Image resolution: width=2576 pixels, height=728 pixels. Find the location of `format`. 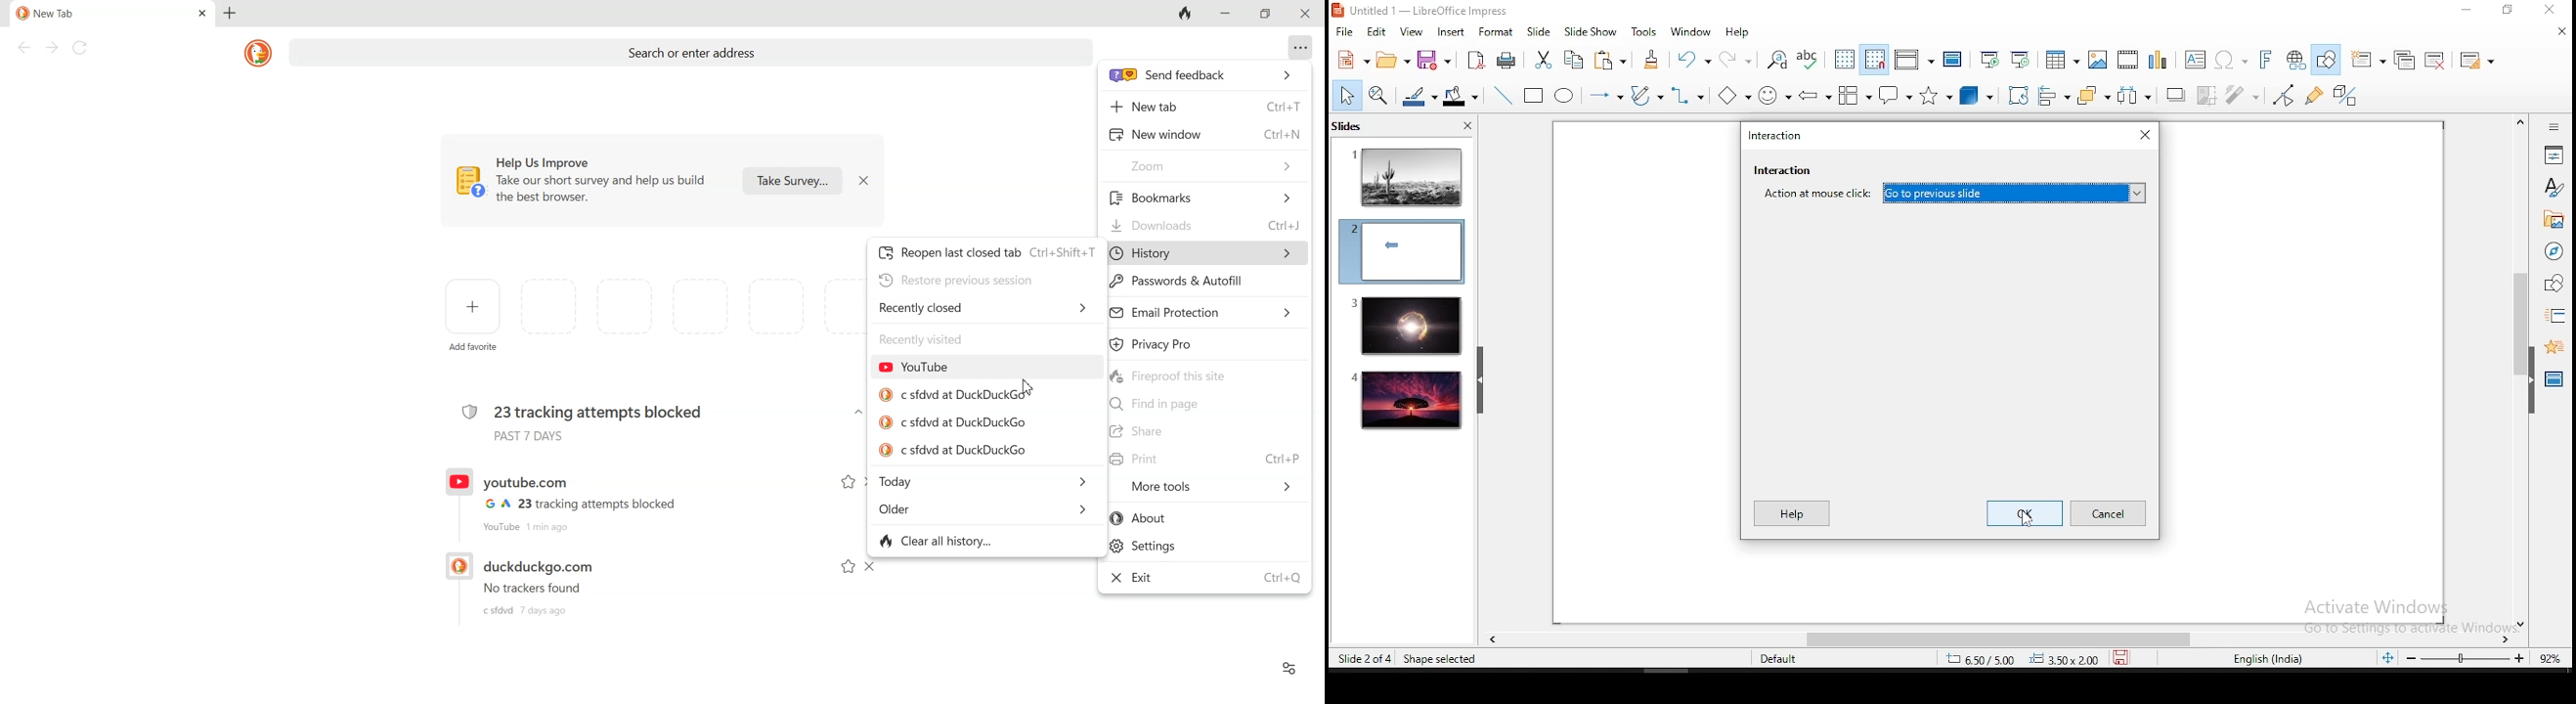

format is located at coordinates (1495, 31).